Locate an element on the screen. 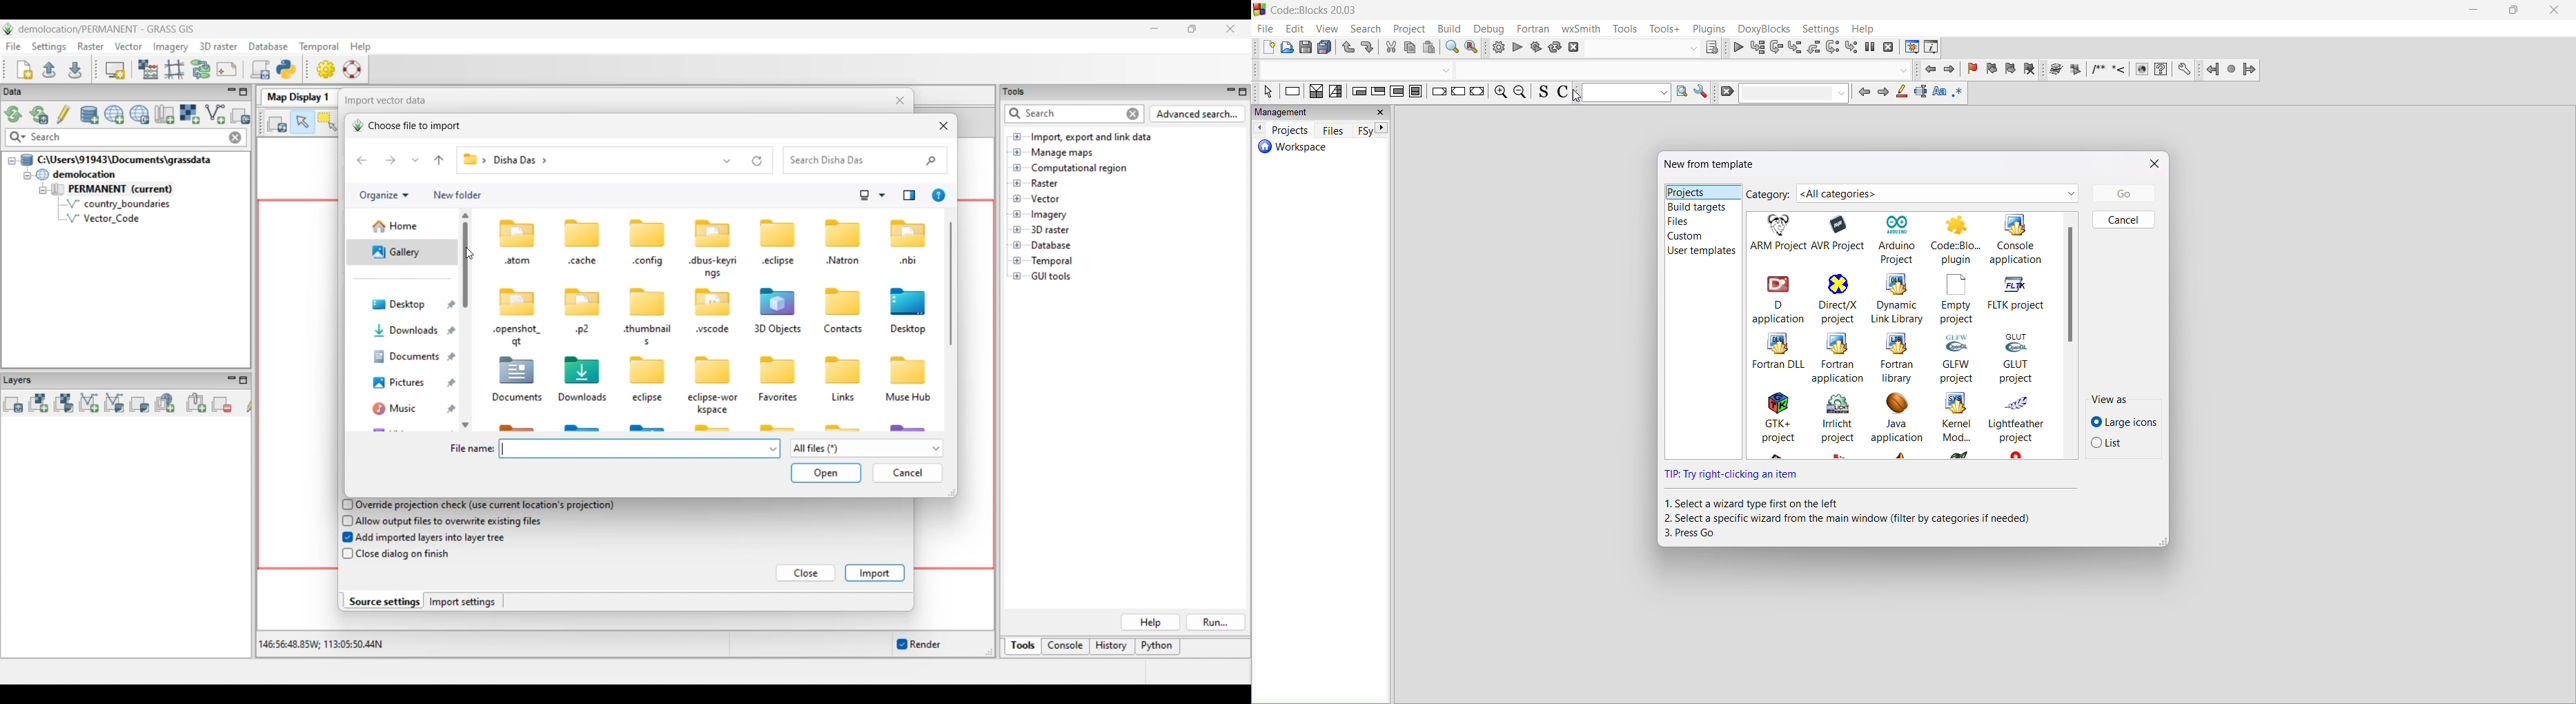 This screenshot has width=2576, height=728. view is located at coordinates (1329, 30).